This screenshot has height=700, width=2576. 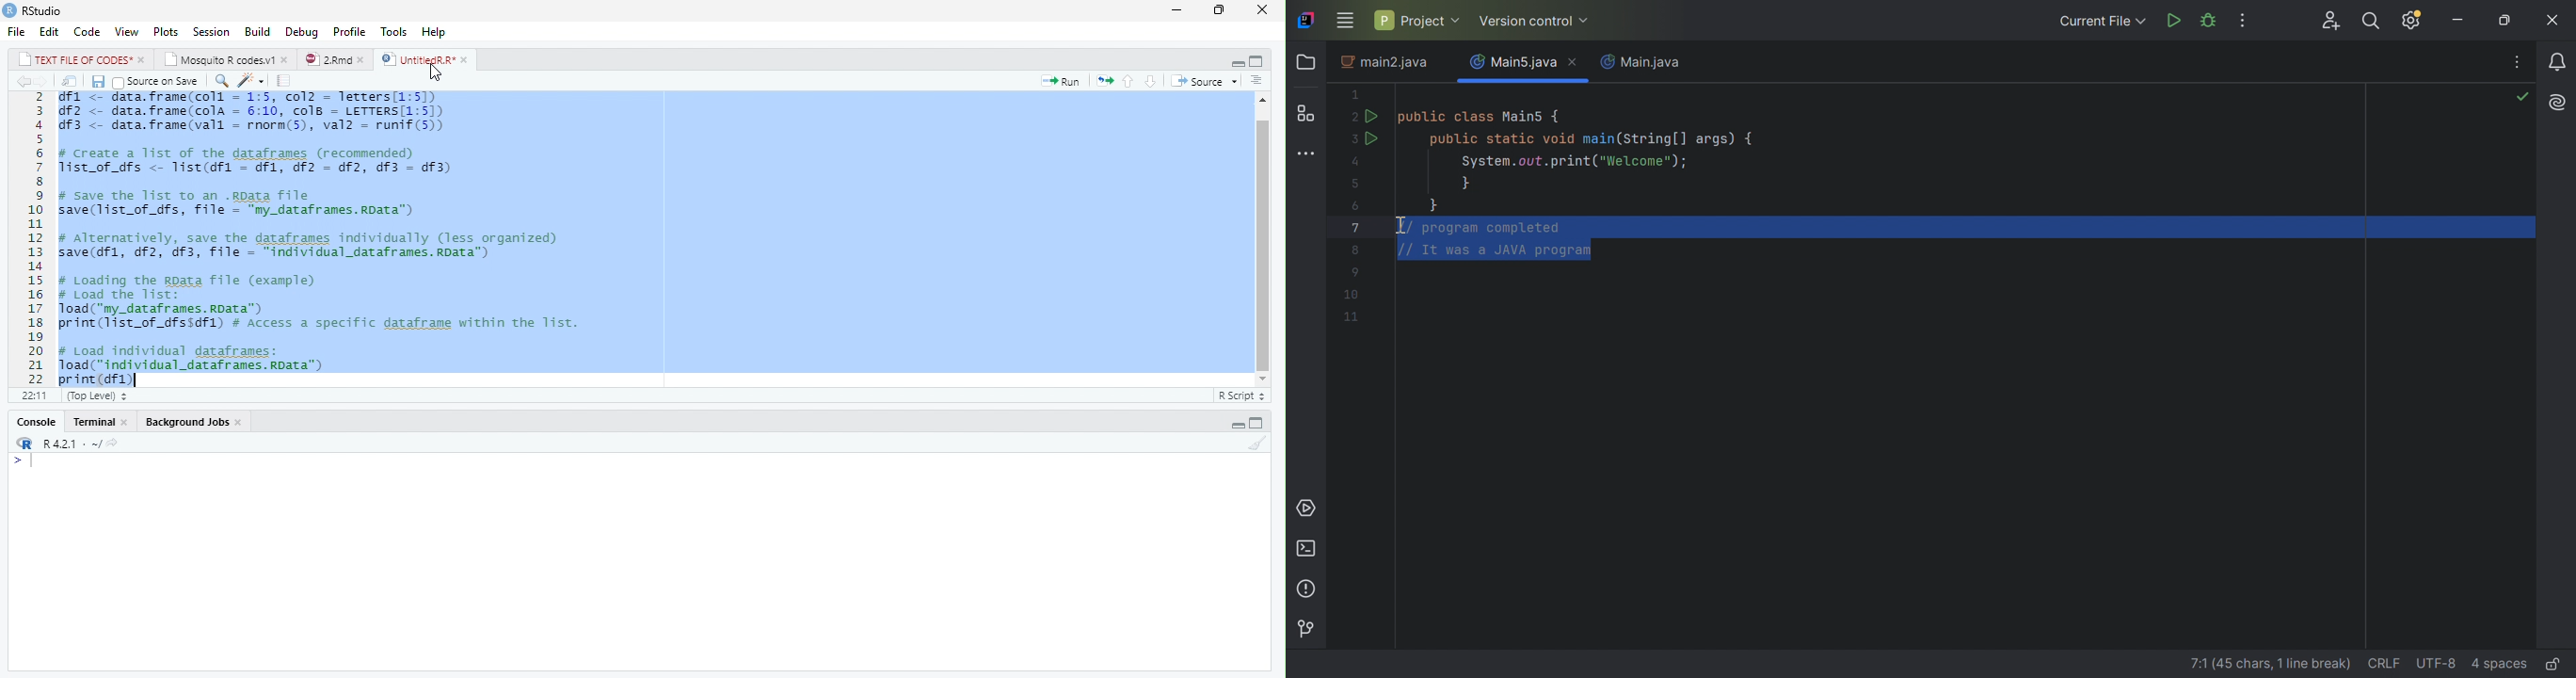 What do you see at coordinates (42, 82) in the screenshot?
I see `Go to next location` at bounding box center [42, 82].